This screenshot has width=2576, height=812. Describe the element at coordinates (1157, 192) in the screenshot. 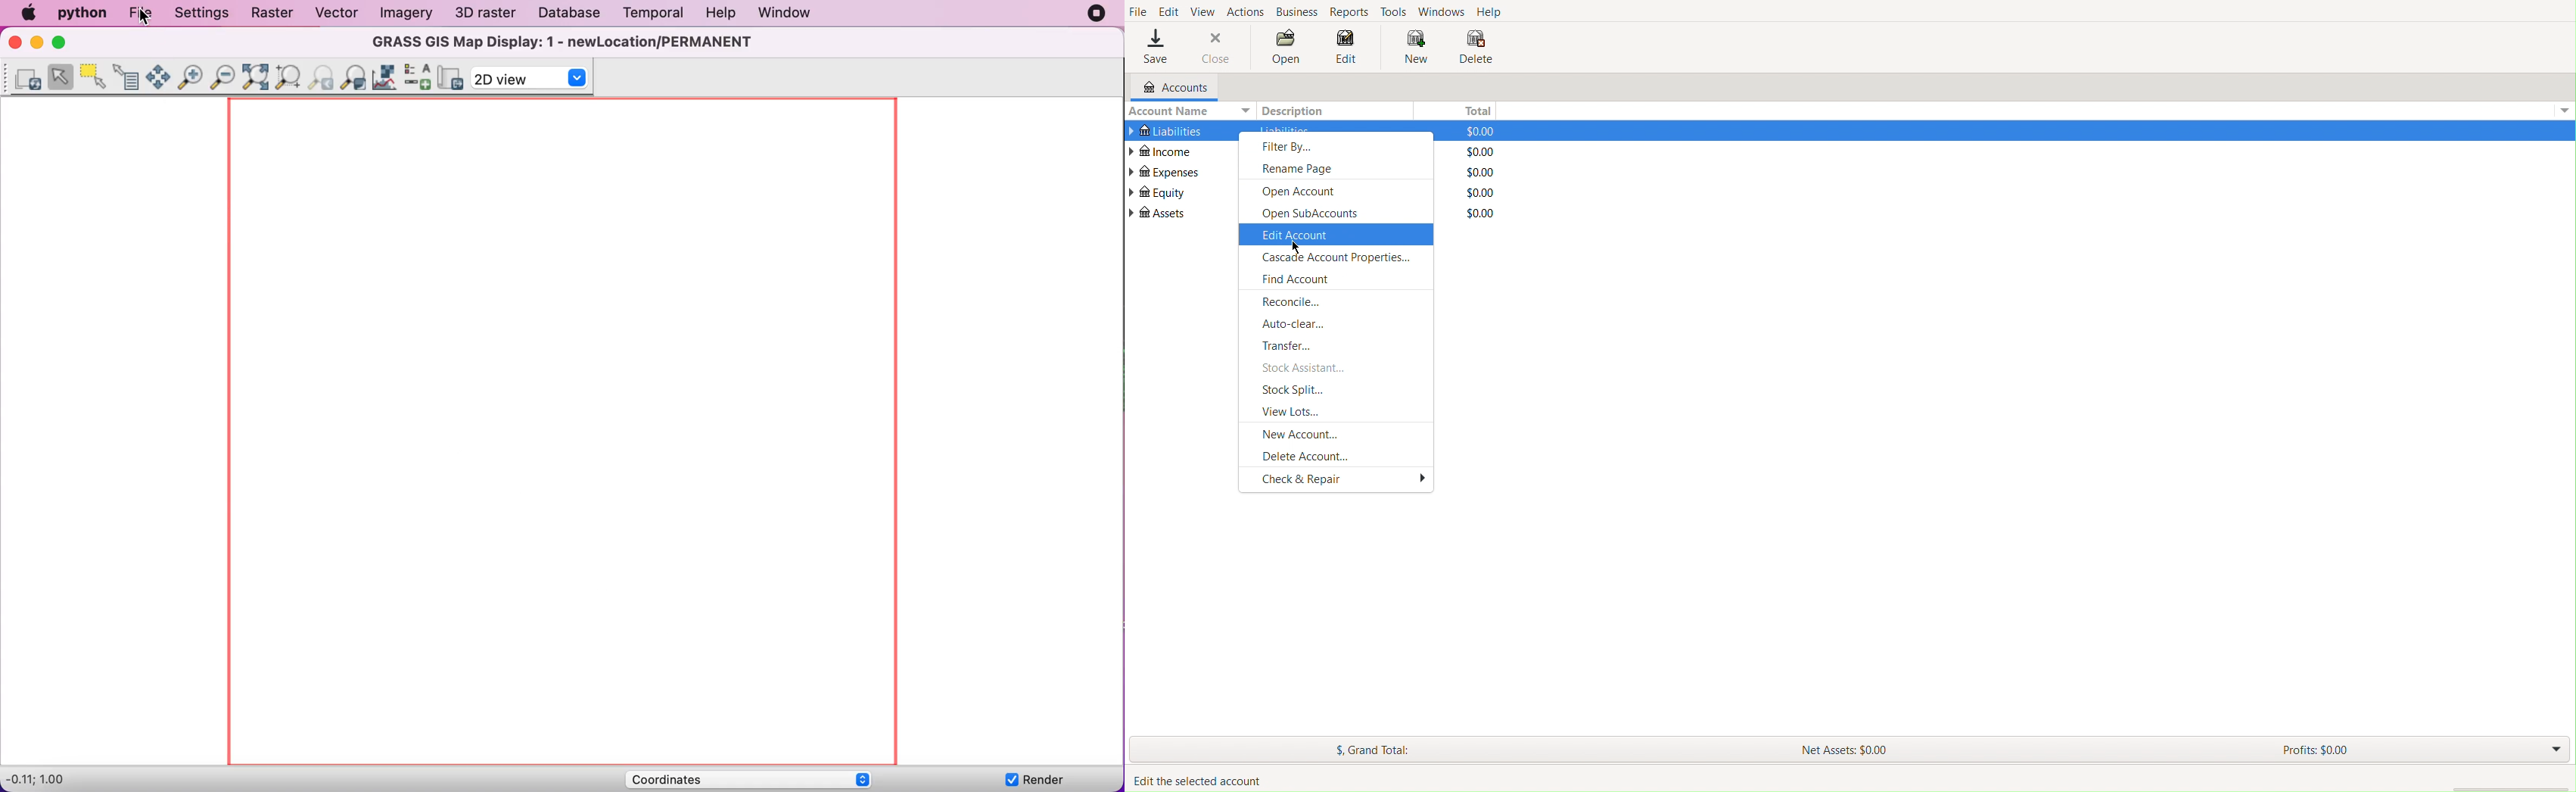

I see `Equity` at that location.